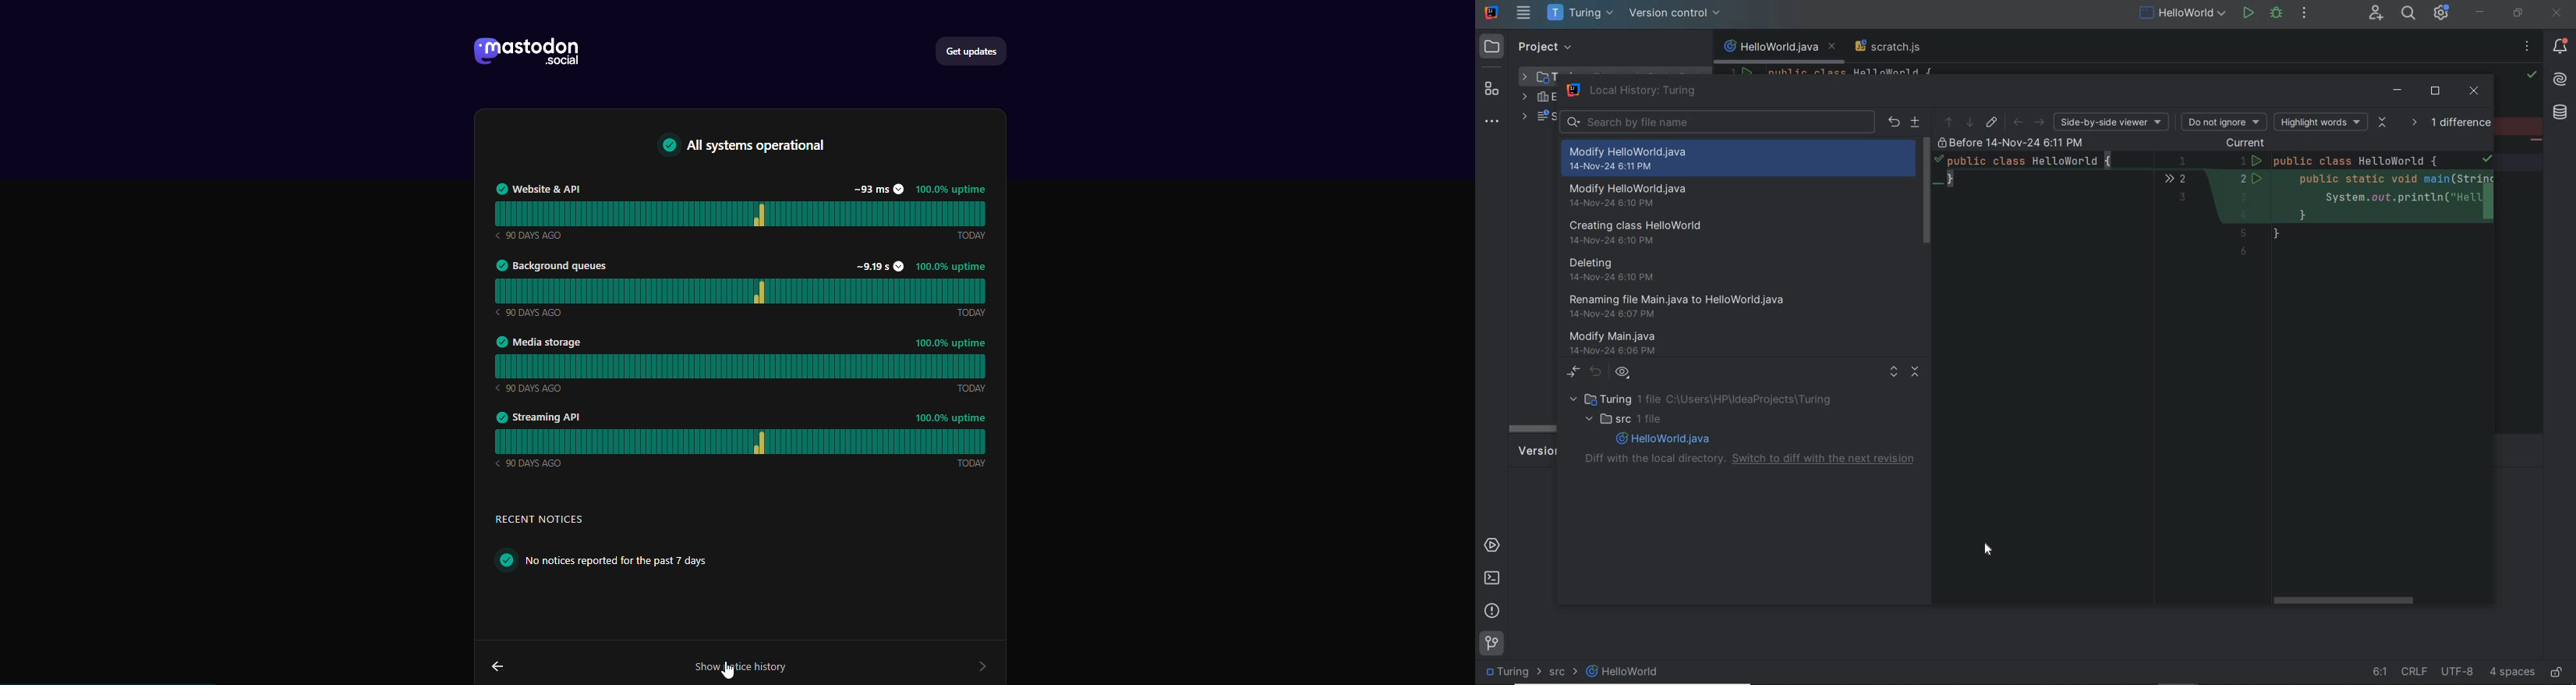 The width and height of the screenshot is (2576, 700). What do you see at coordinates (2386, 123) in the screenshot?
I see `collaps` at bounding box center [2386, 123].